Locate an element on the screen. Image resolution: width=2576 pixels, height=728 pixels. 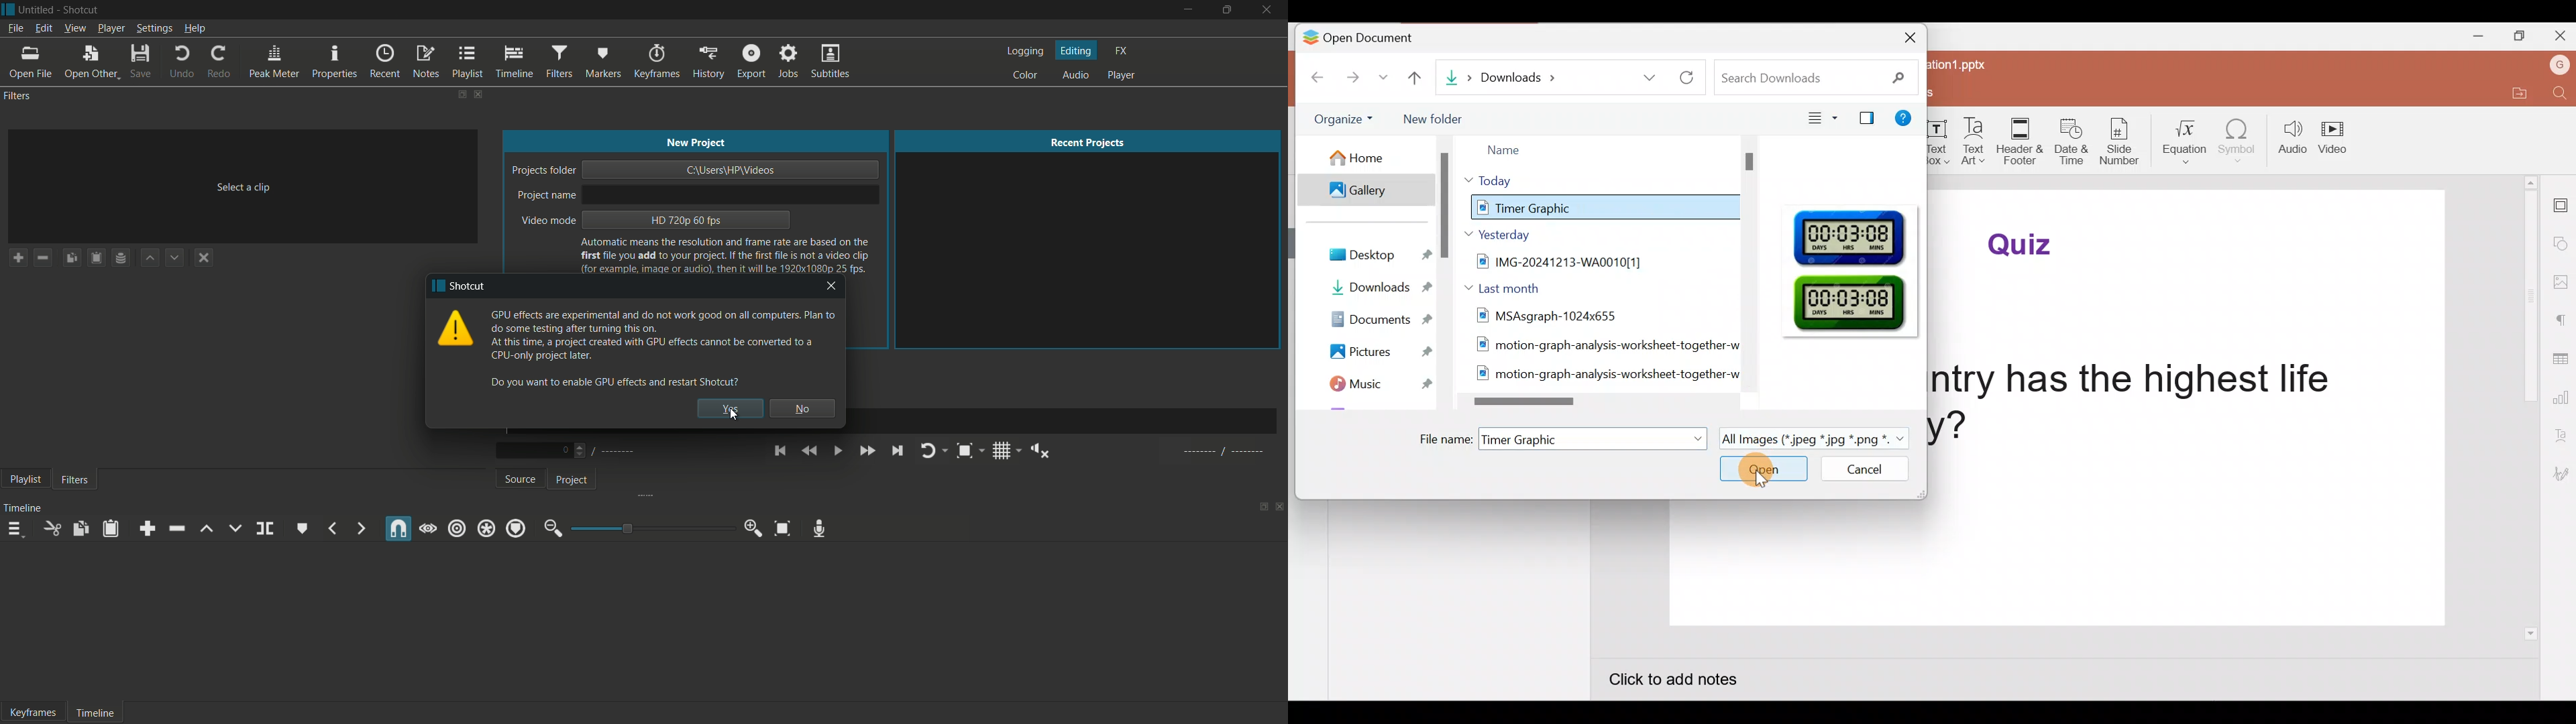
Downloads is located at coordinates (1374, 288).